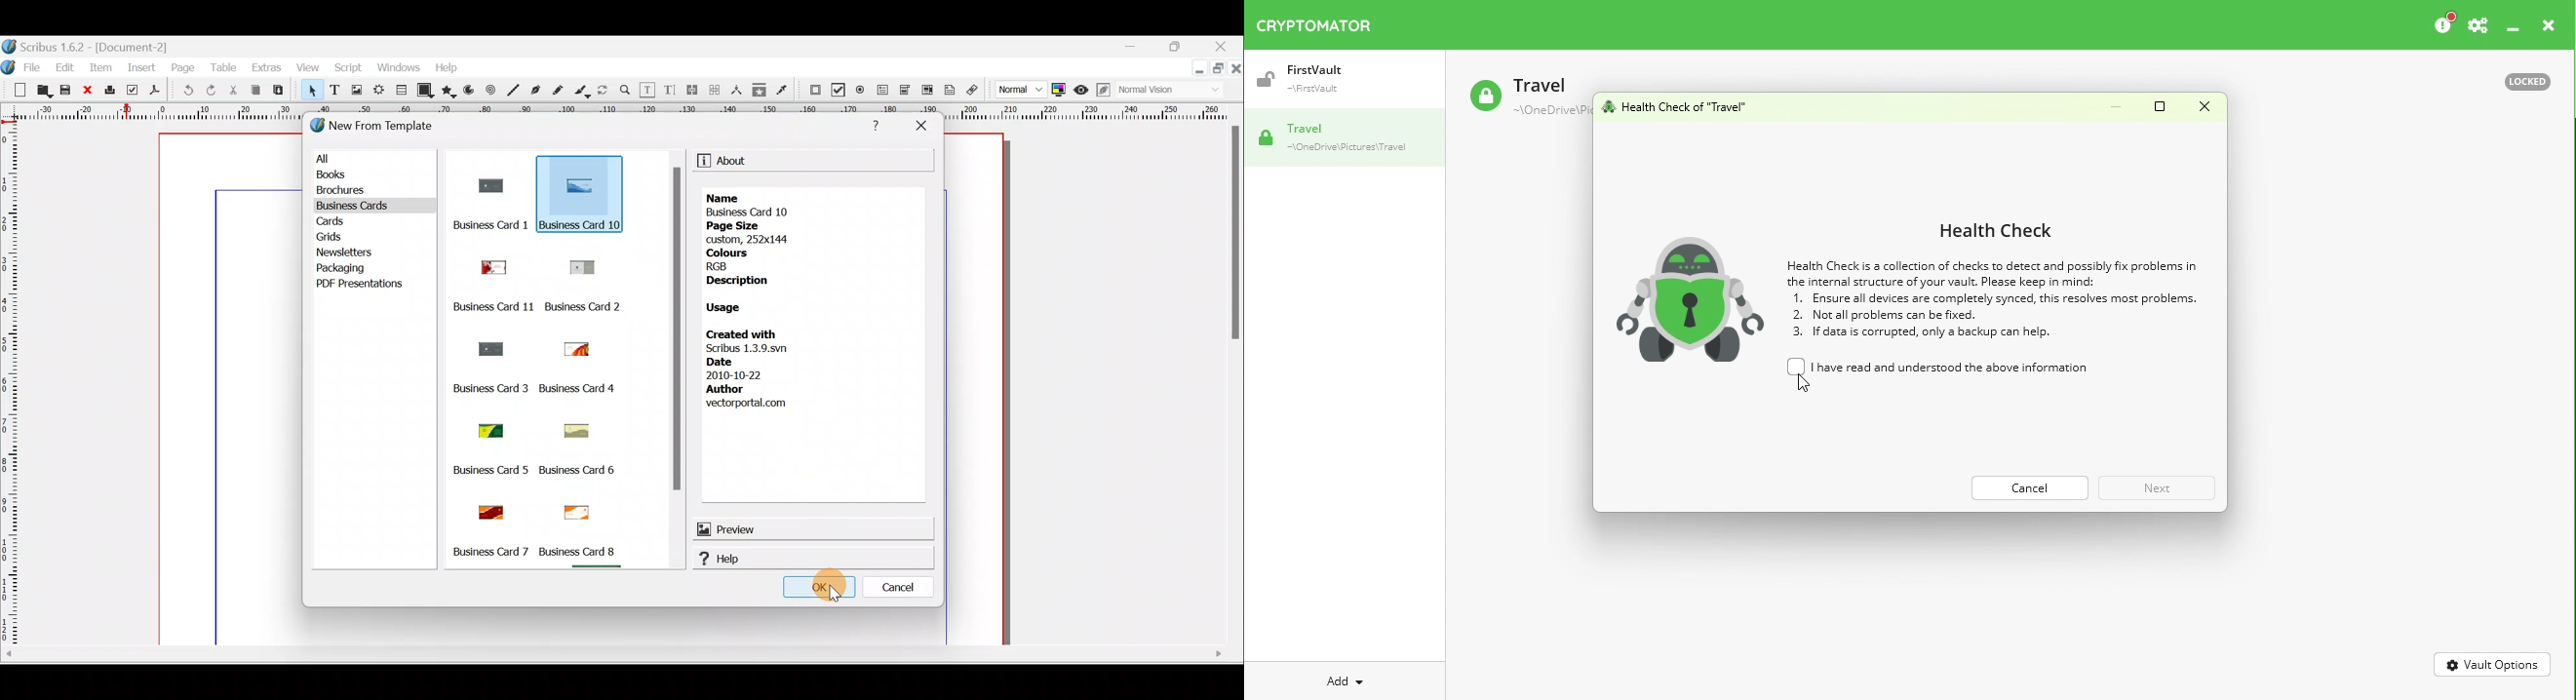 Image resolution: width=2576 pixels, height=700 pixels. Describe the element at coordinates (603, 91) in the screenshot. I see `Rotate item` at that location.